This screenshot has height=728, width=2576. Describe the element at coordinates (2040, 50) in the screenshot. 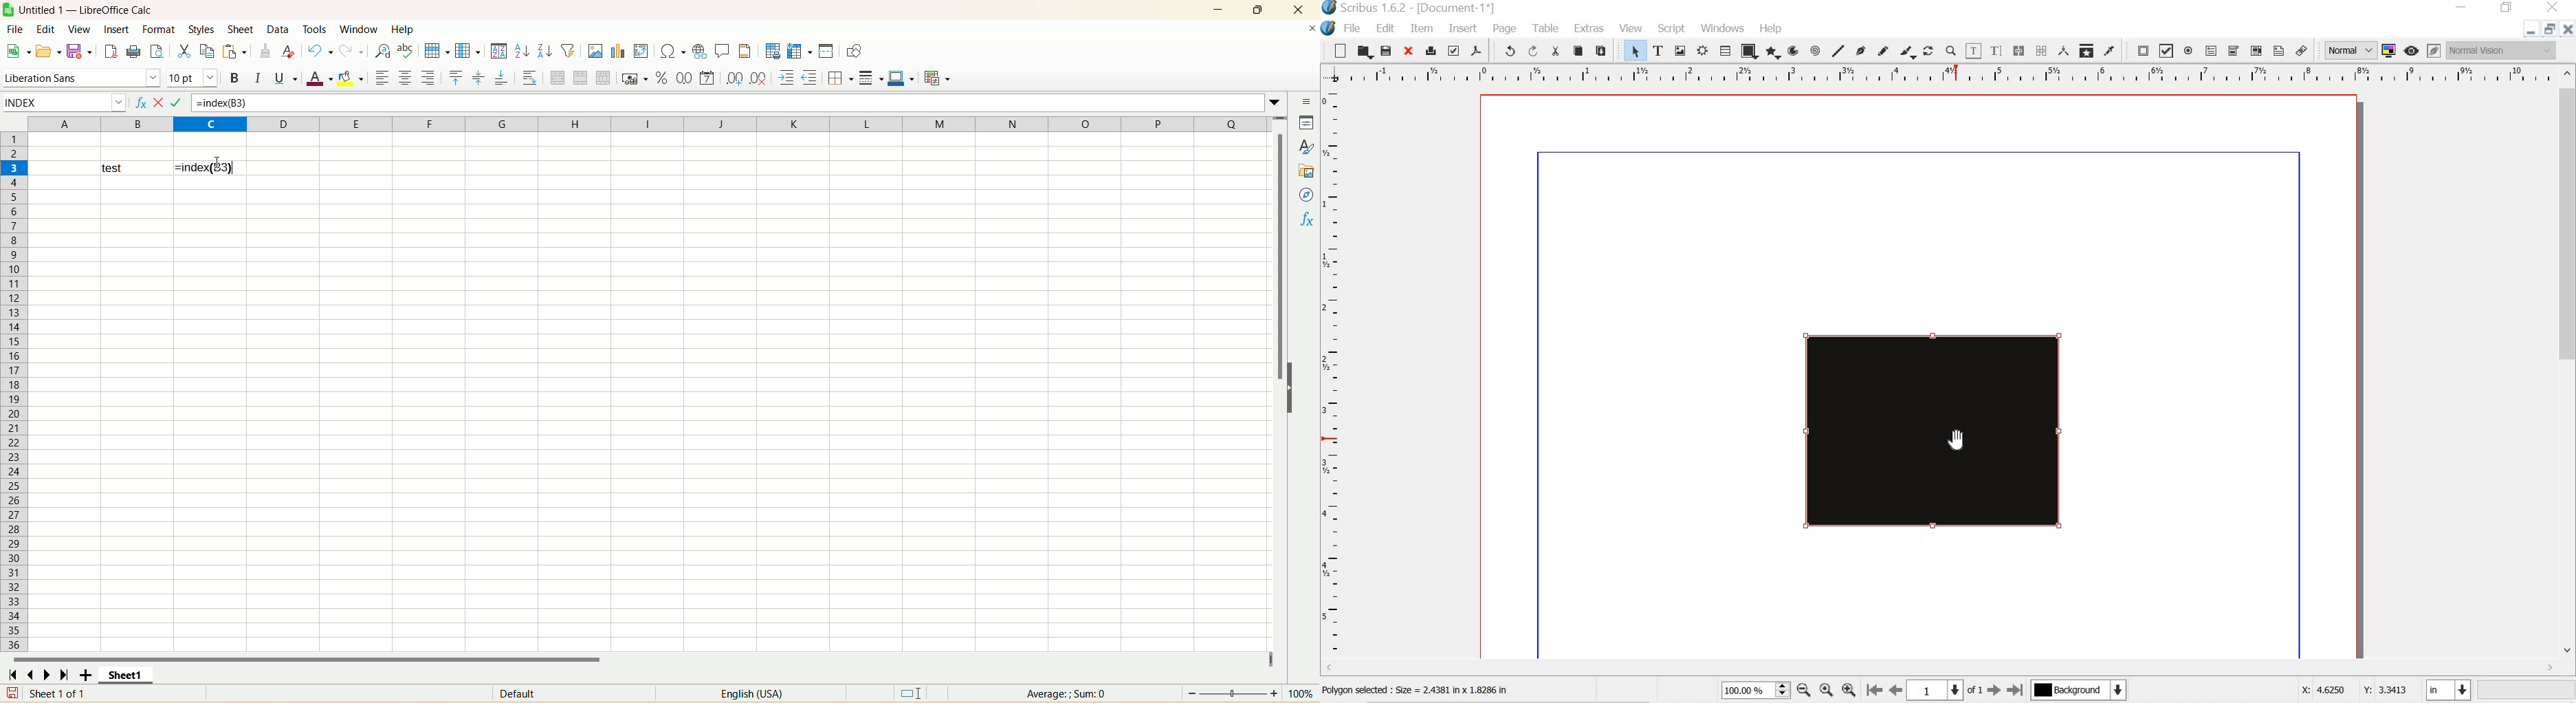

I see `unlink text frames` at that location.